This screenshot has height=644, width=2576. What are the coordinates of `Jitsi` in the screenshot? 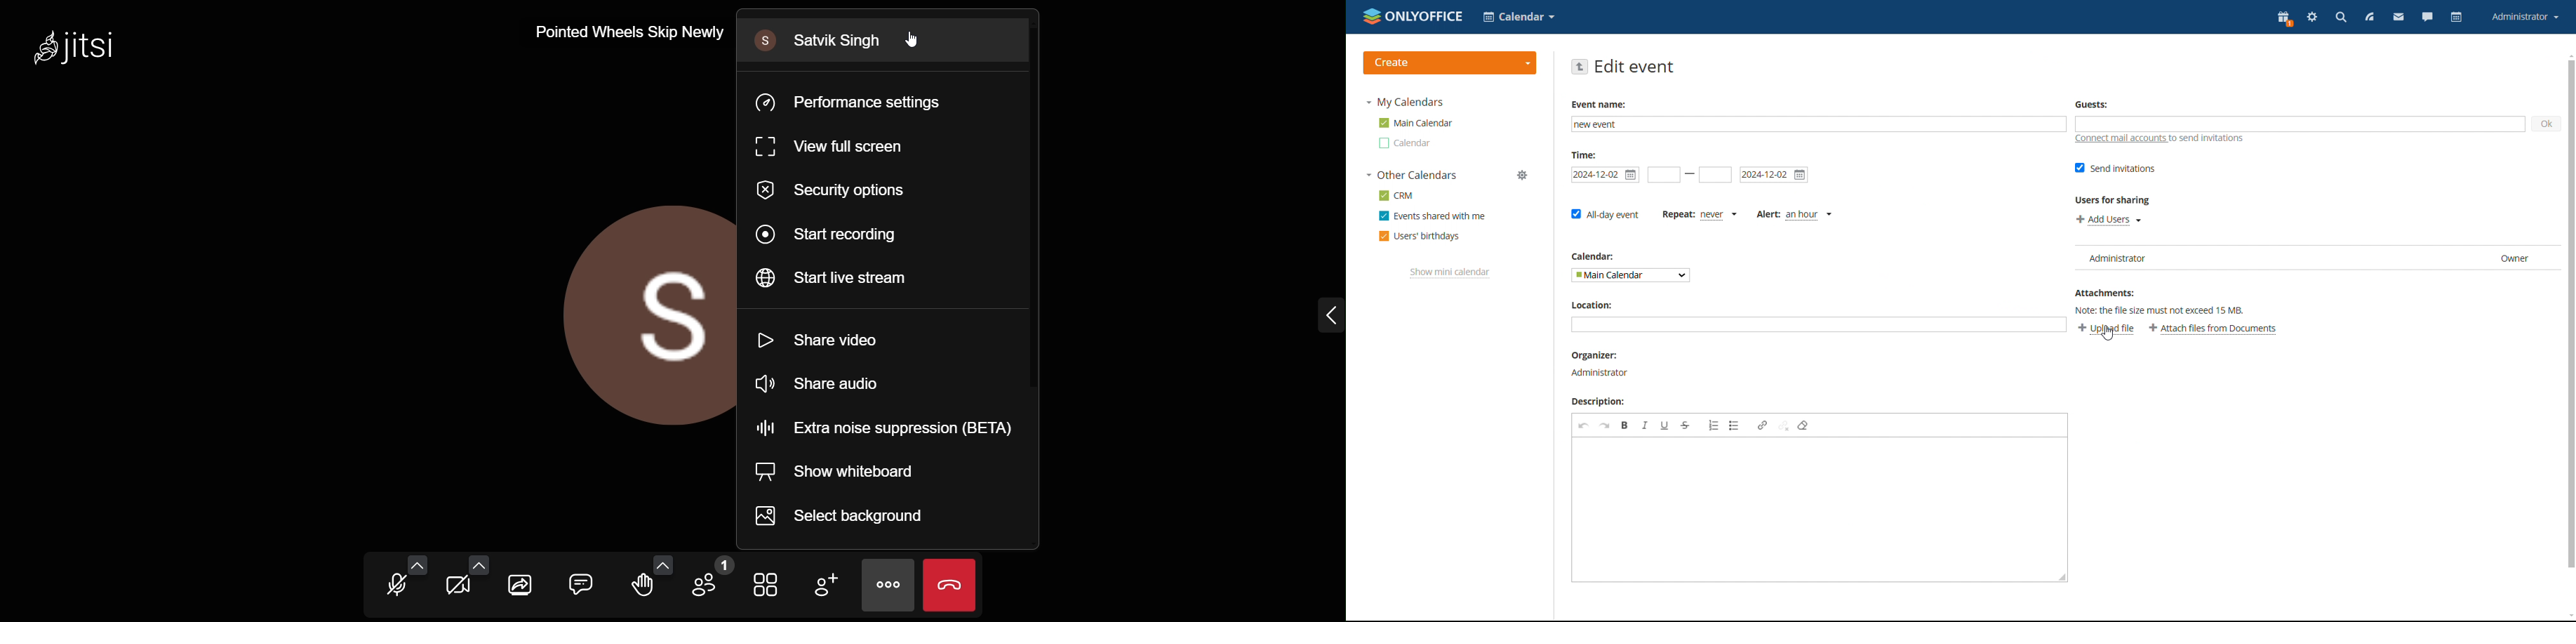 It's located at (96, 51).